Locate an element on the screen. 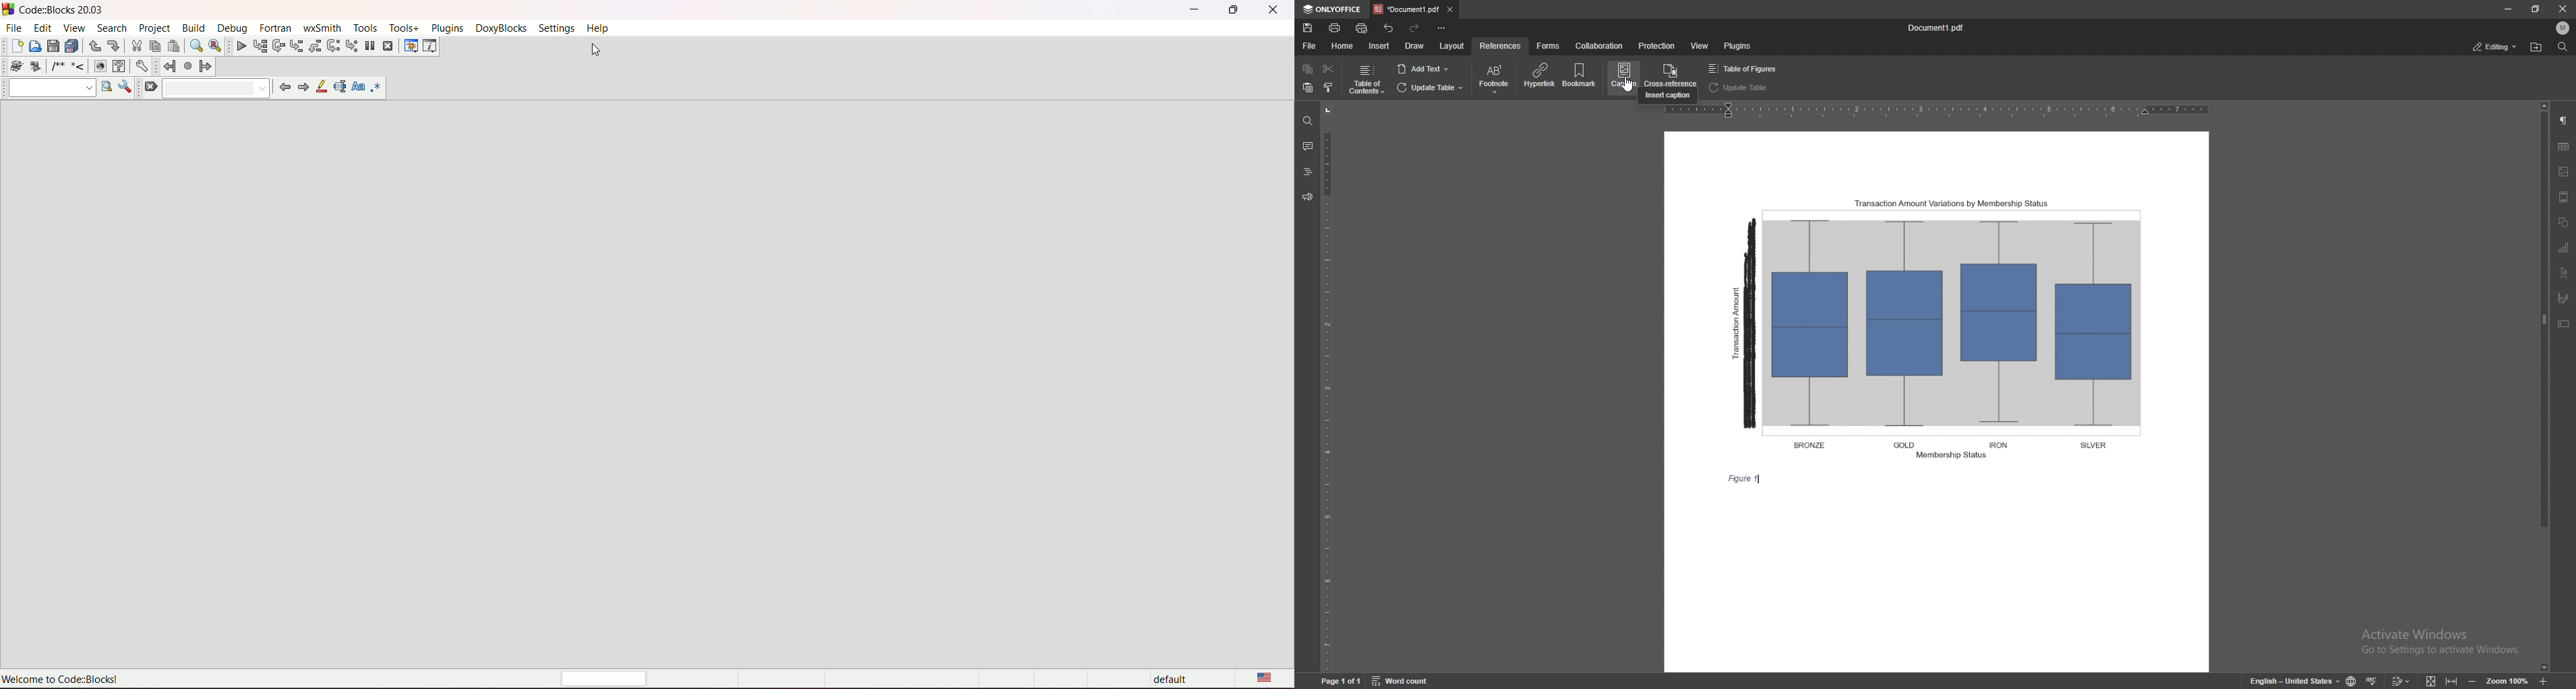 The height and width of the screenshot is (700, 2576). cursor is located at coordinates (1630, 95).